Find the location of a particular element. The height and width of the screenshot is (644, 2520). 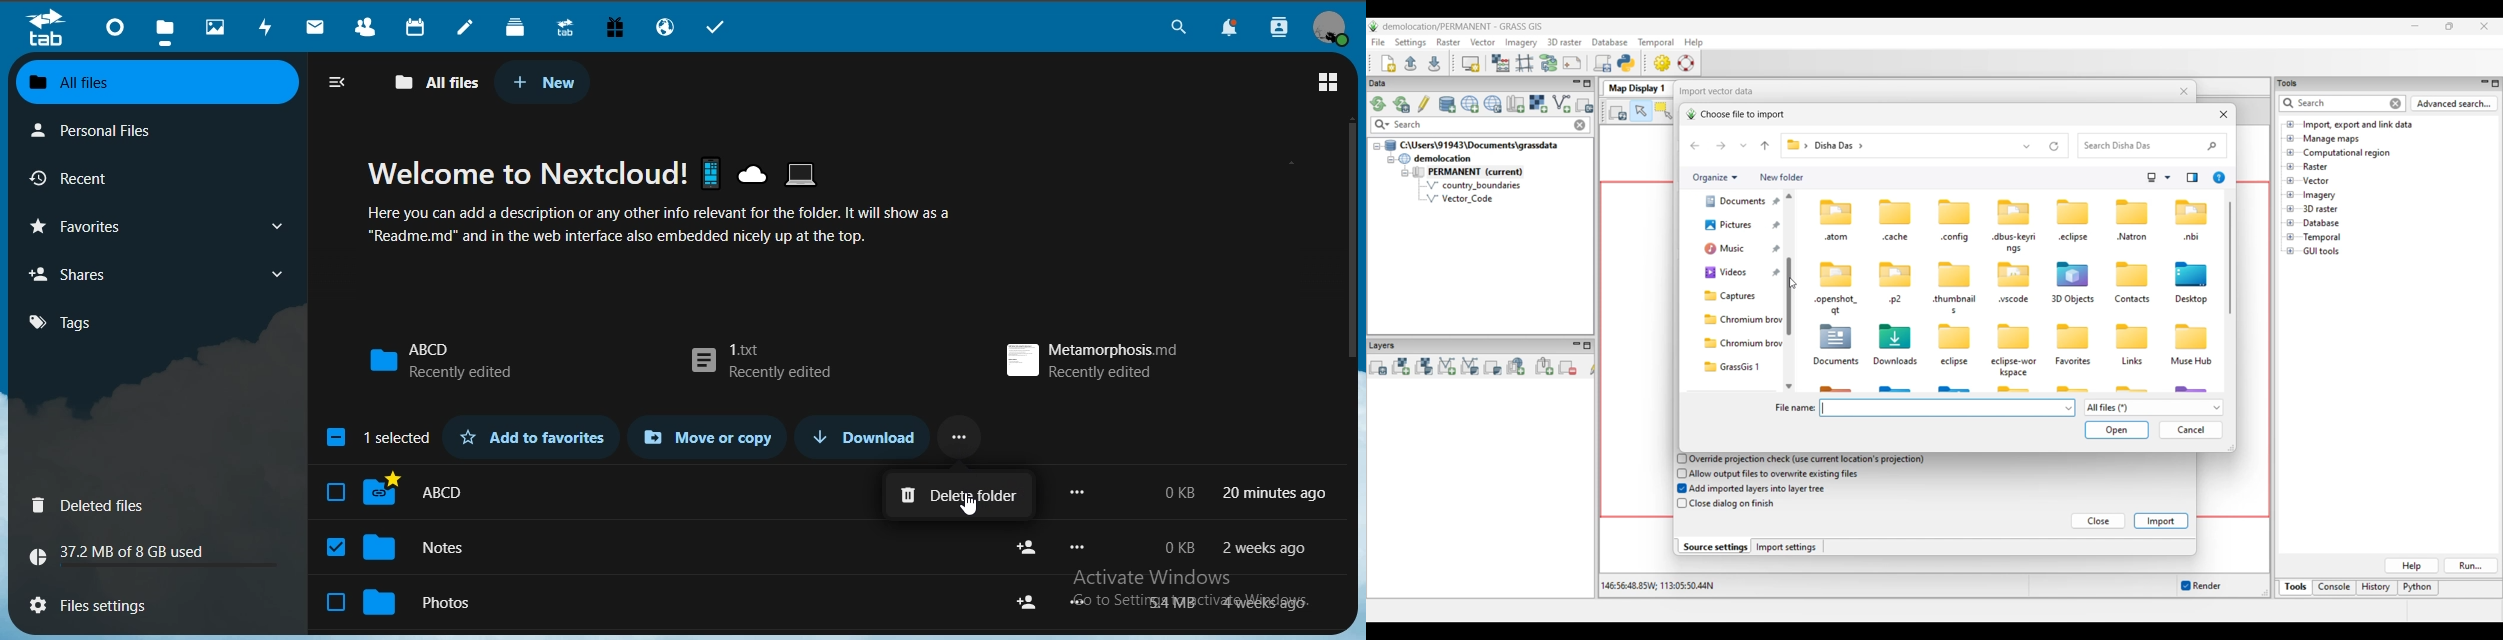

move or copy is located at coordinates (708, 437).